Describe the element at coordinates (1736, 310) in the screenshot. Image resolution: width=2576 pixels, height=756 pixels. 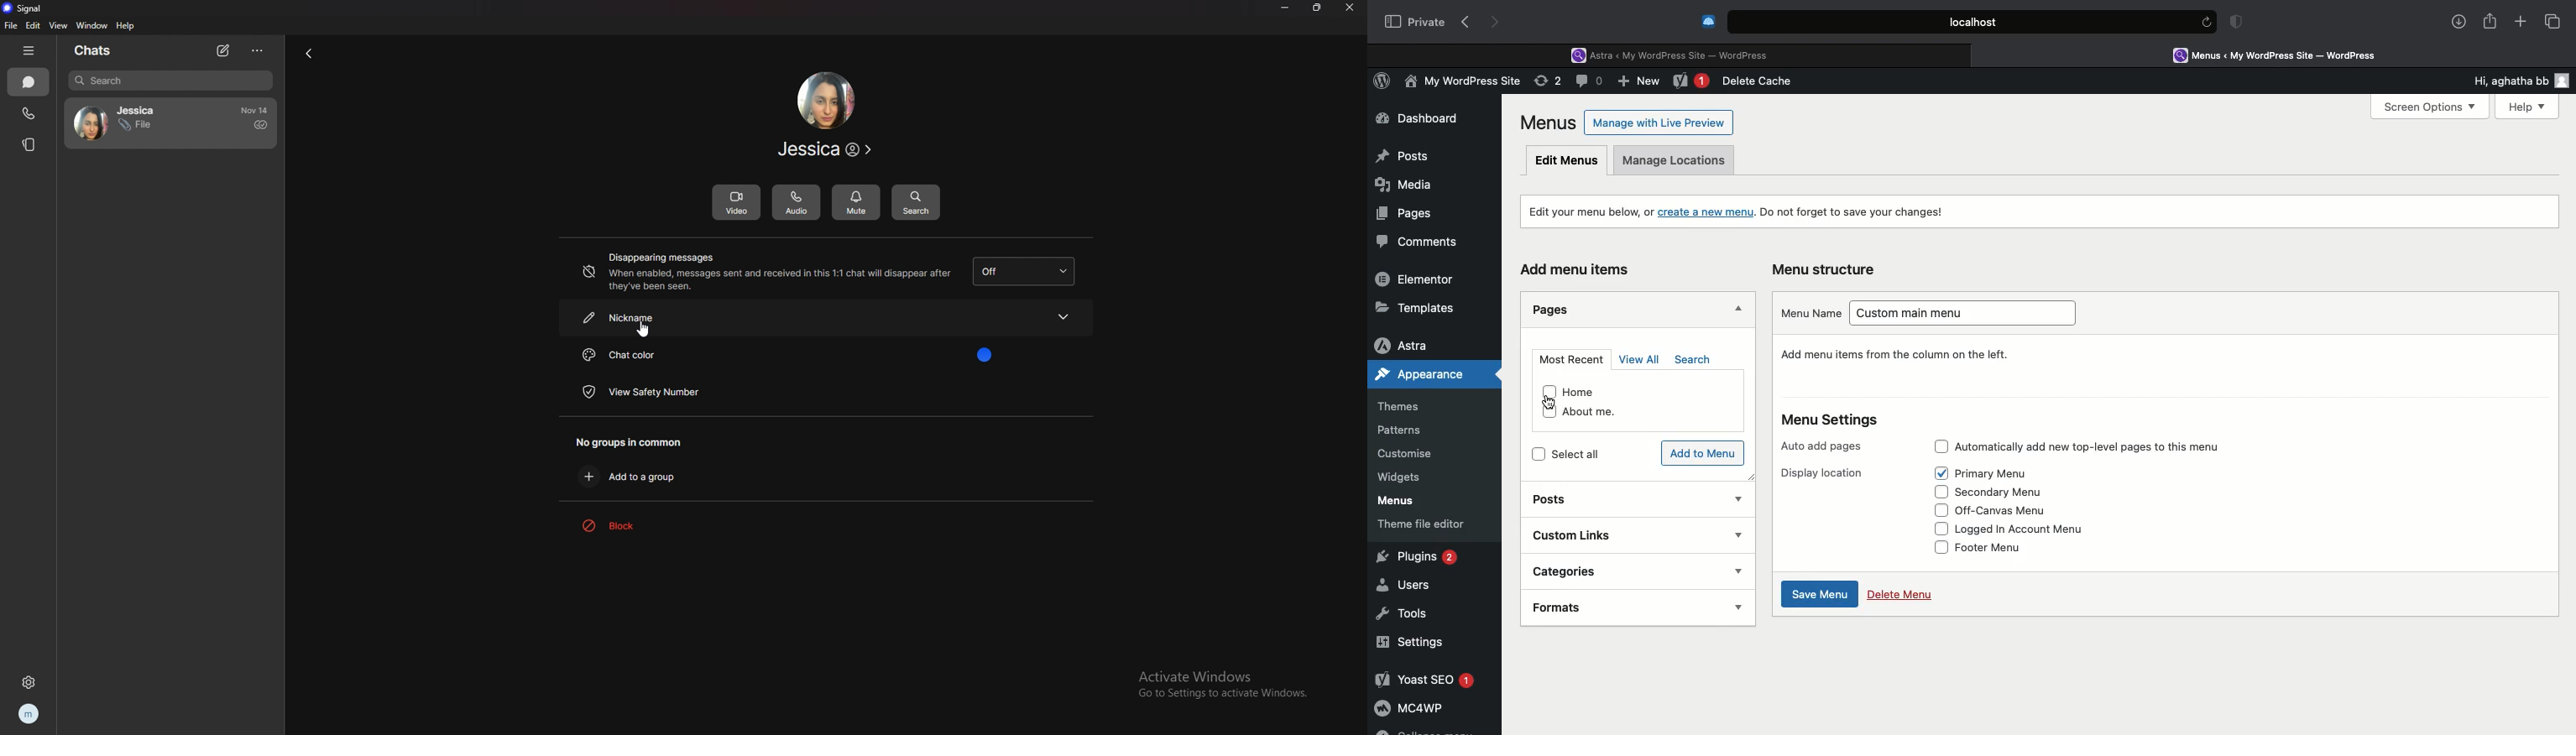
I see `Hide` at that location.